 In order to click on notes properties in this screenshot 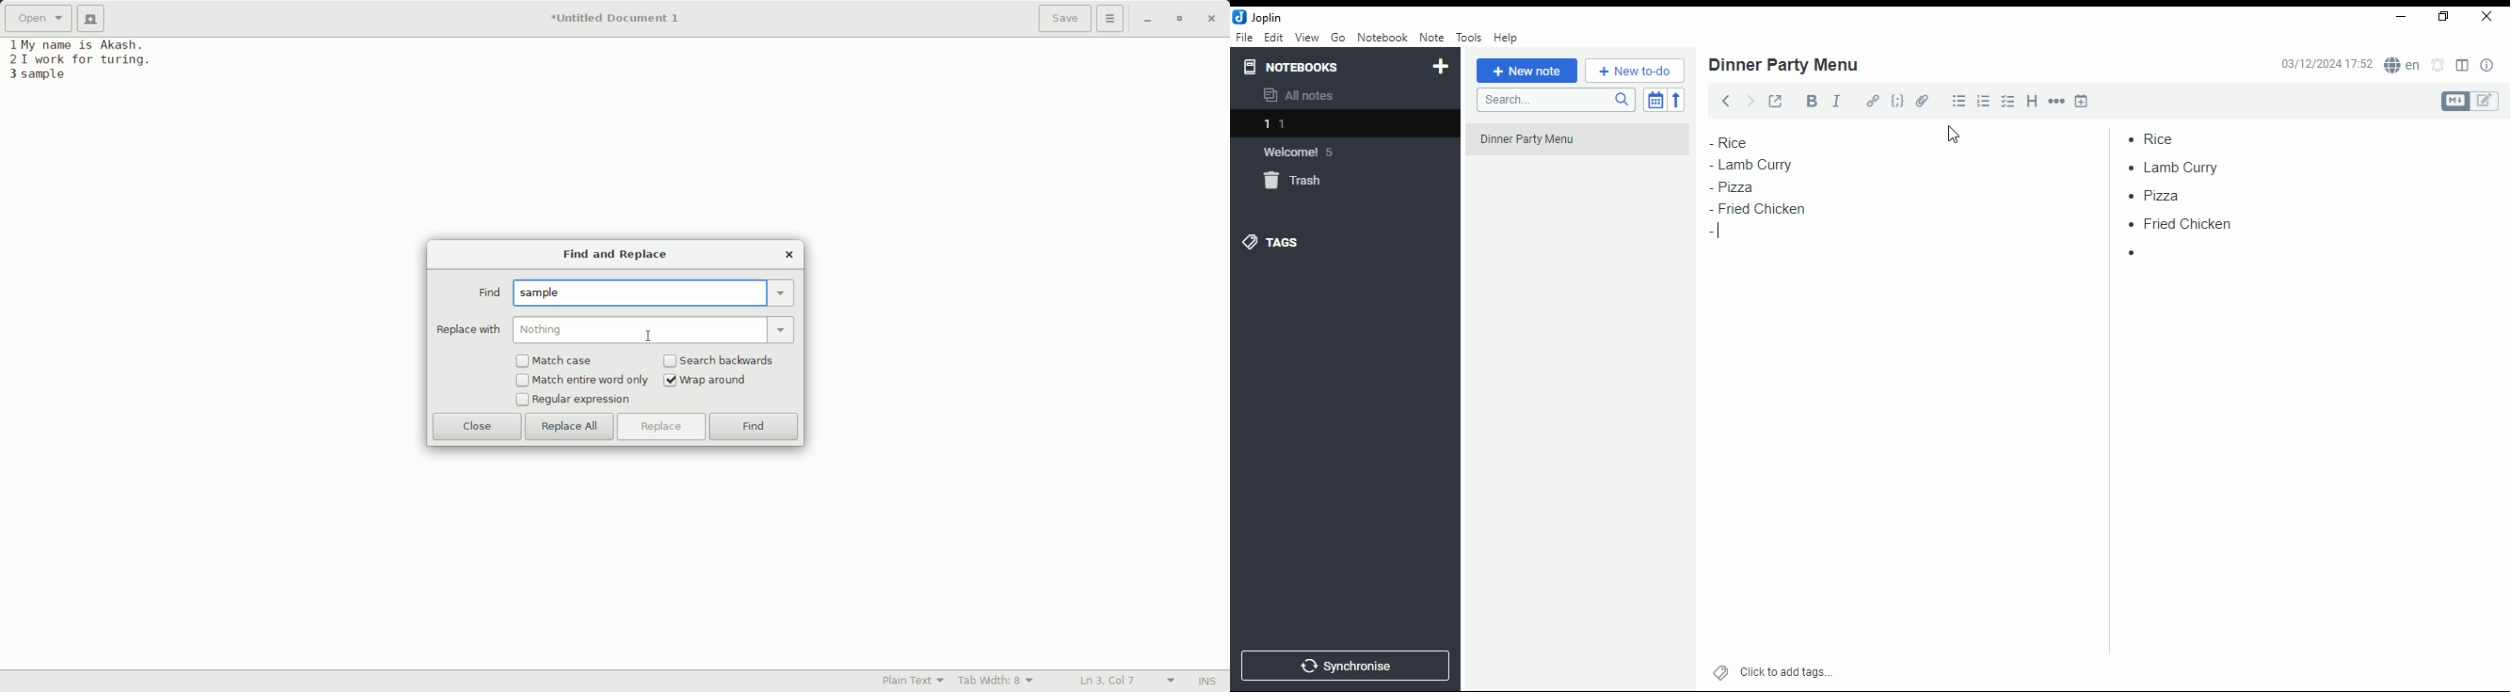, I will do `click(2488, 65)`.